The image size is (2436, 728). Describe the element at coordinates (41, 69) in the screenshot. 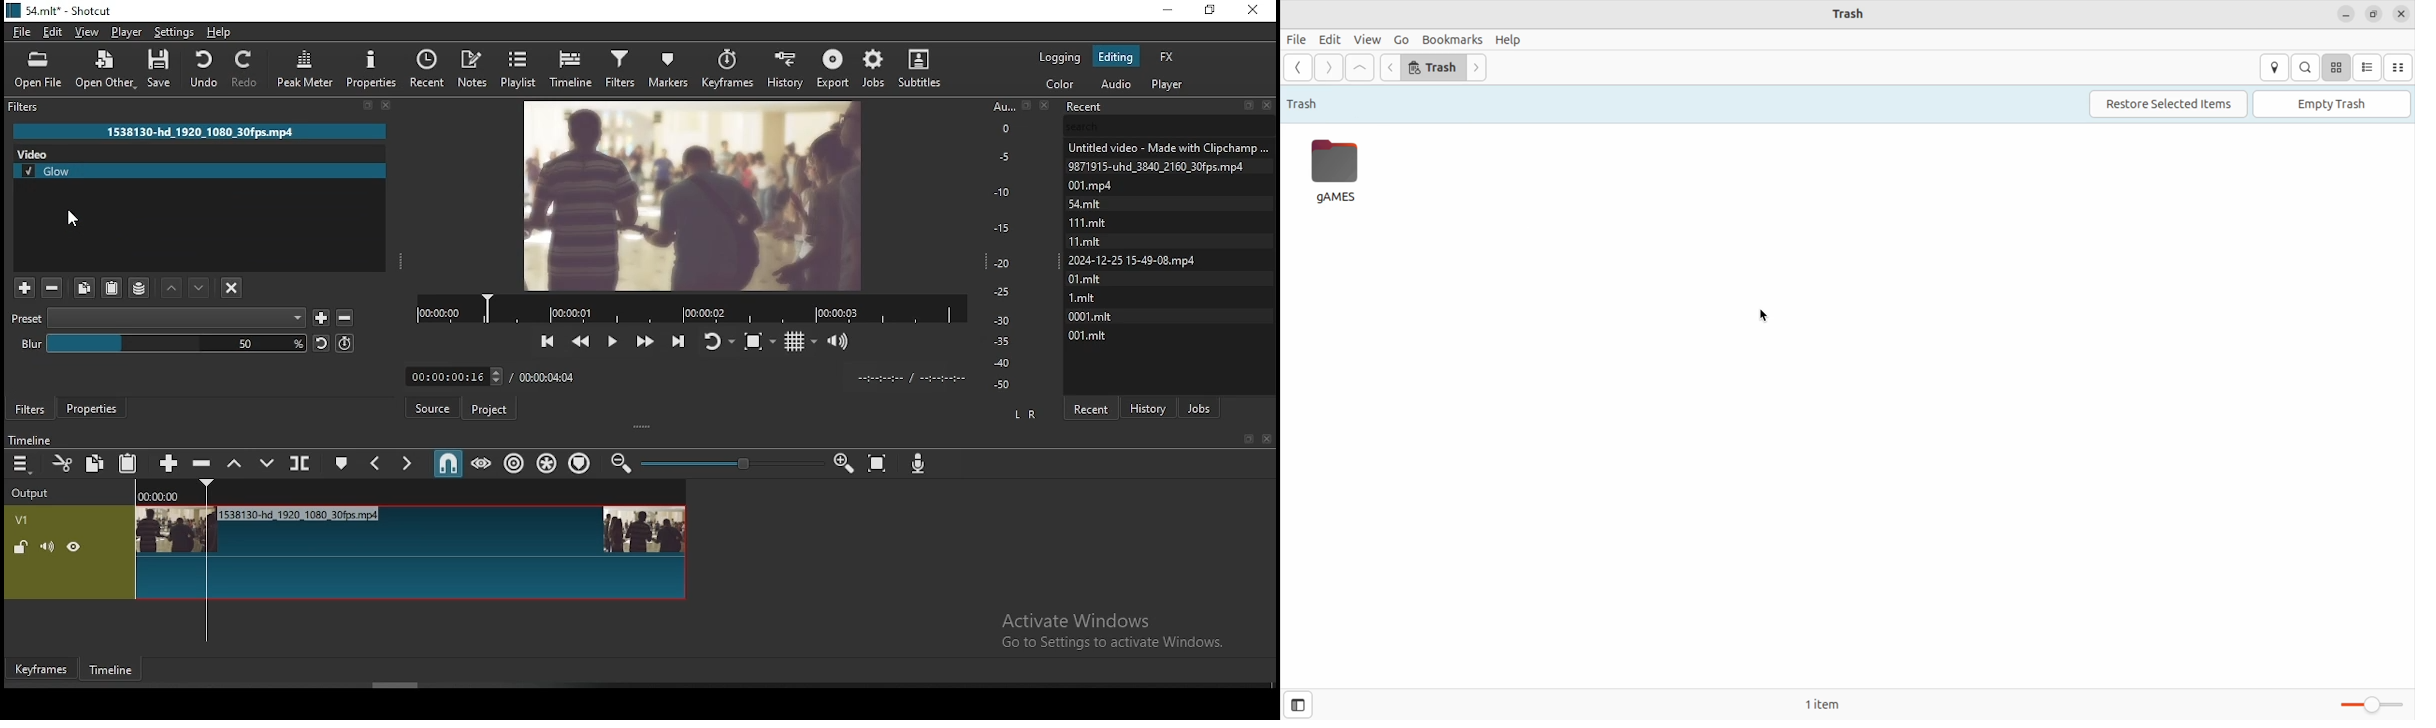

I see `open file` at that location.